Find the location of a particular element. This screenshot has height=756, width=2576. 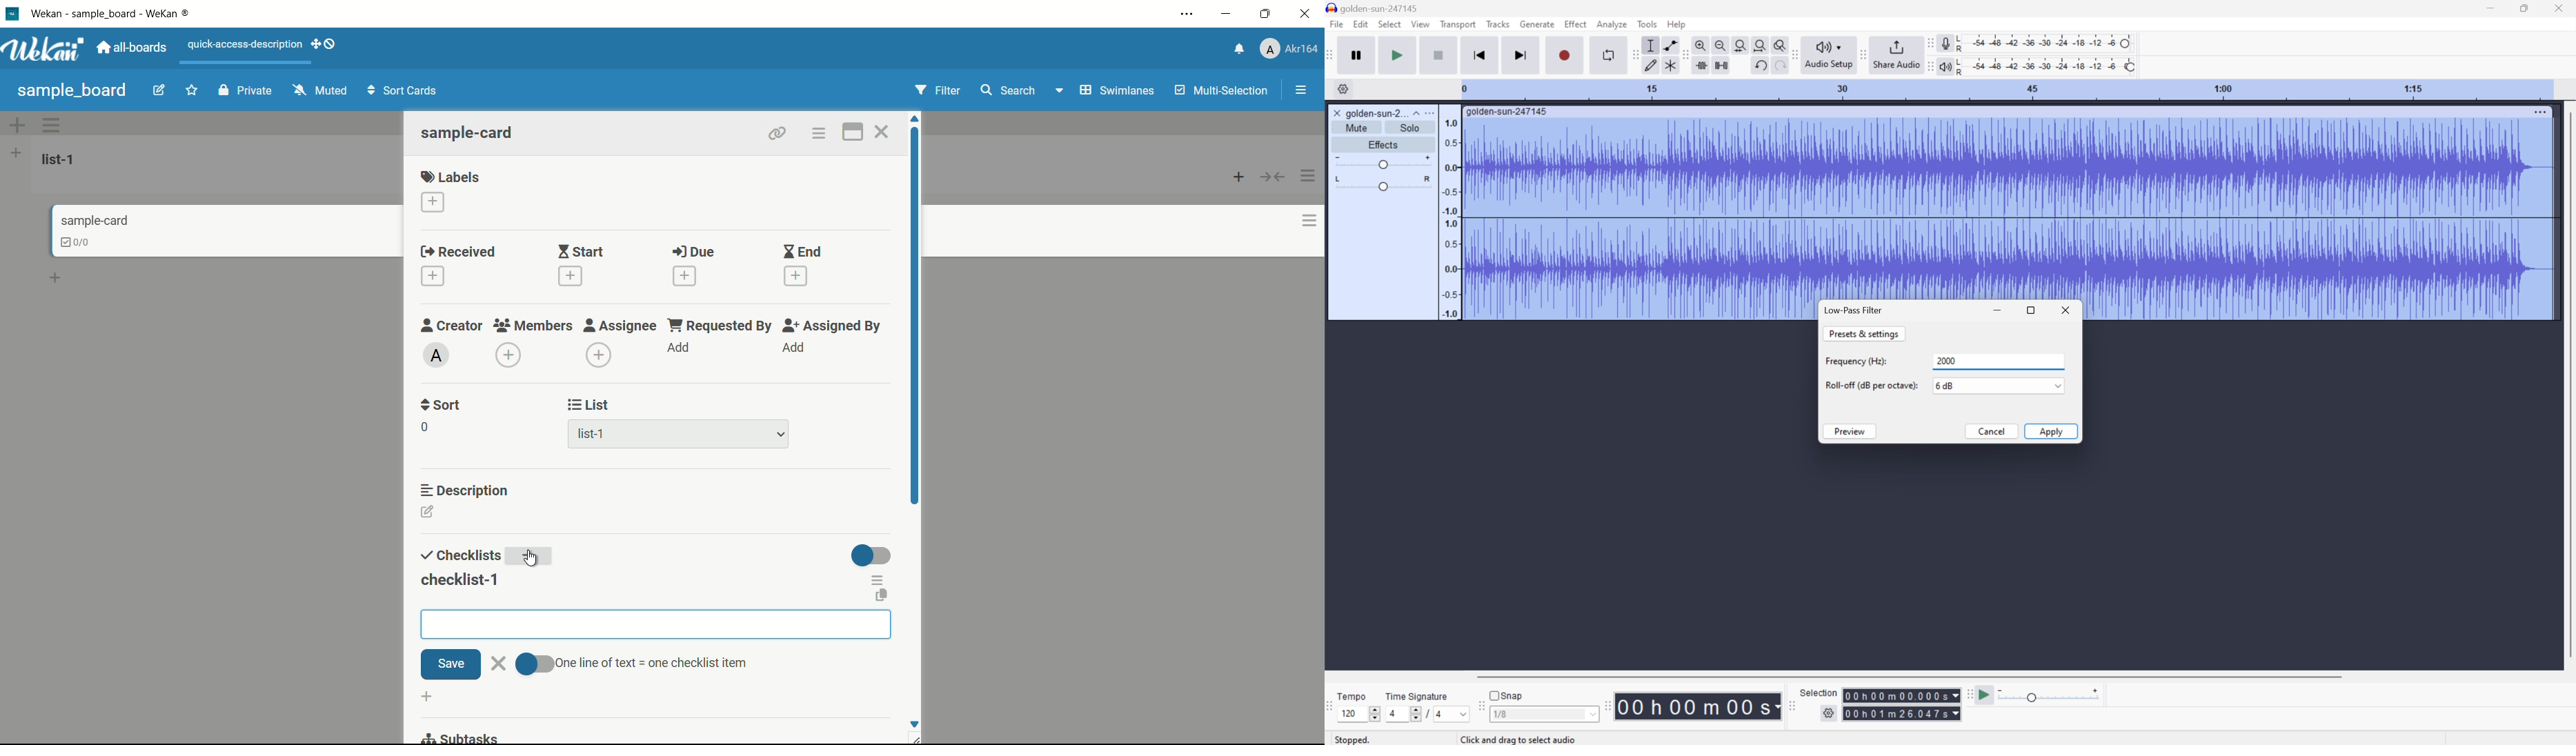

Share Audio is located at coordinates (1896, 54).